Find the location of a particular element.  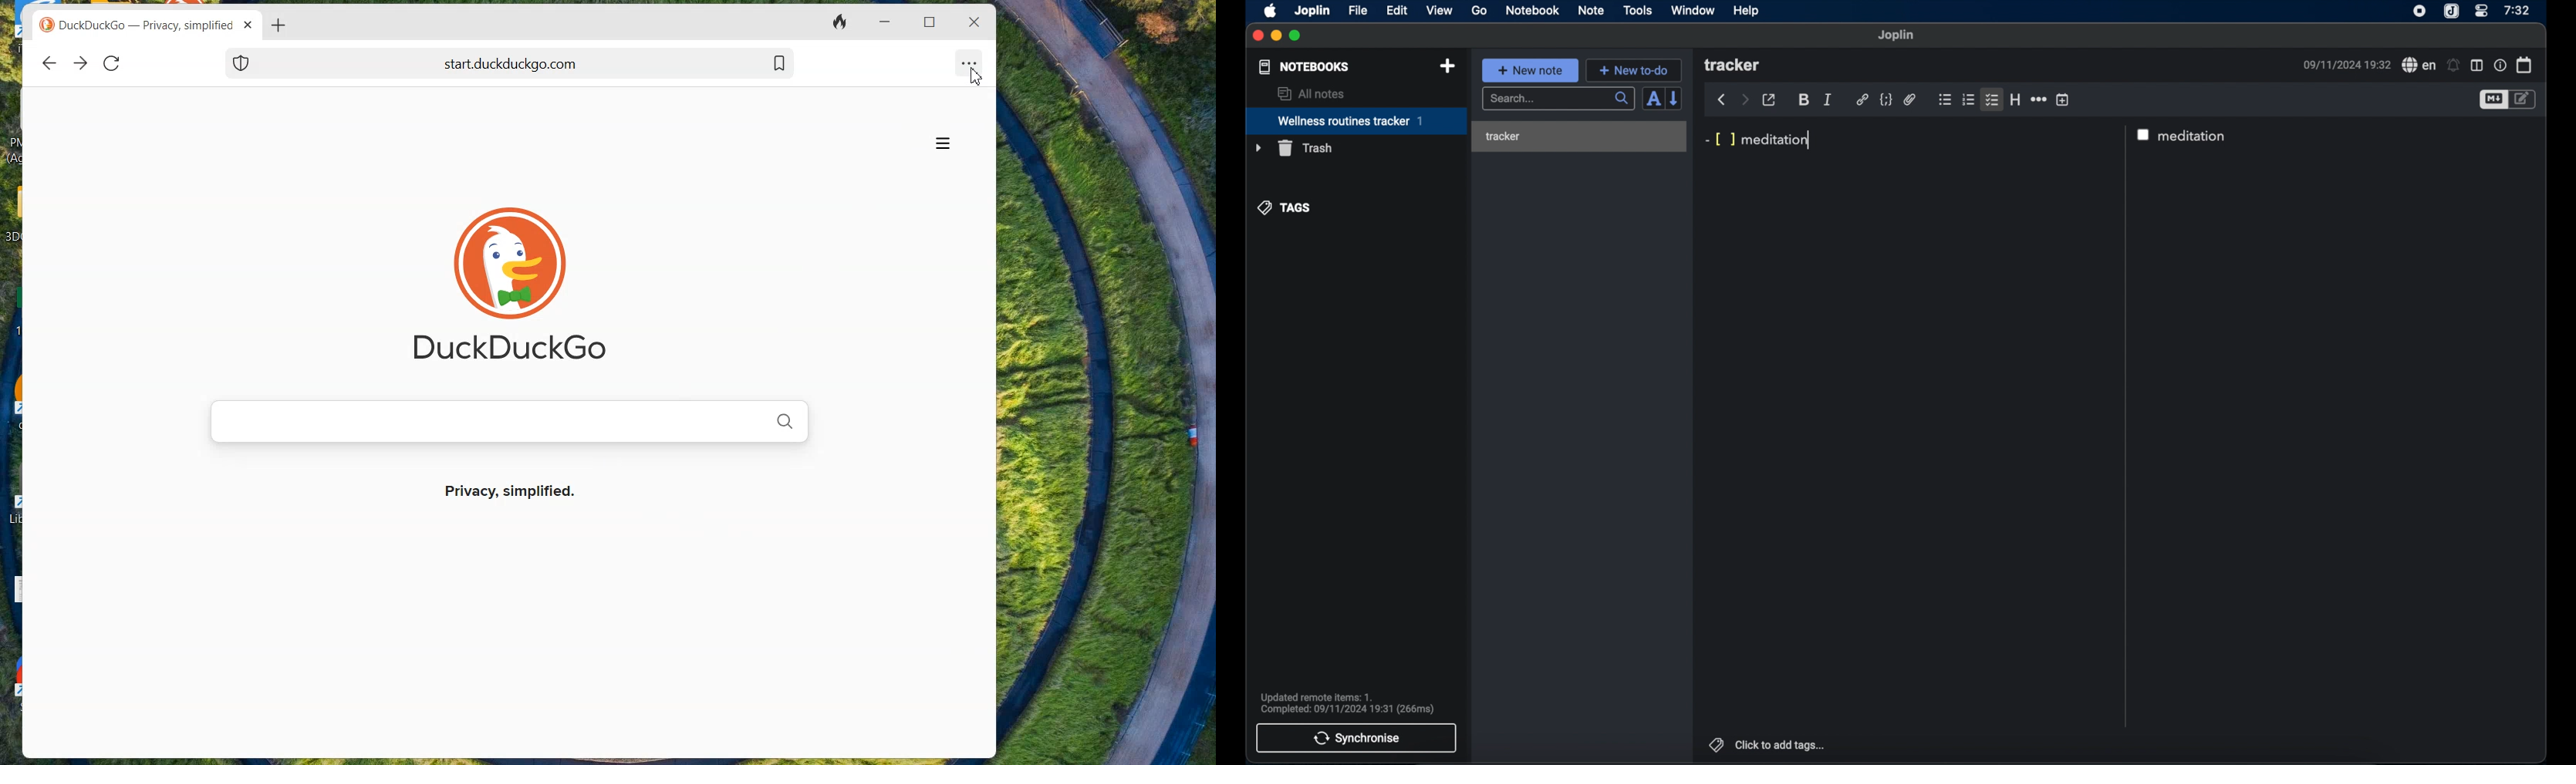

control center is located at coordinates (2482, 11).